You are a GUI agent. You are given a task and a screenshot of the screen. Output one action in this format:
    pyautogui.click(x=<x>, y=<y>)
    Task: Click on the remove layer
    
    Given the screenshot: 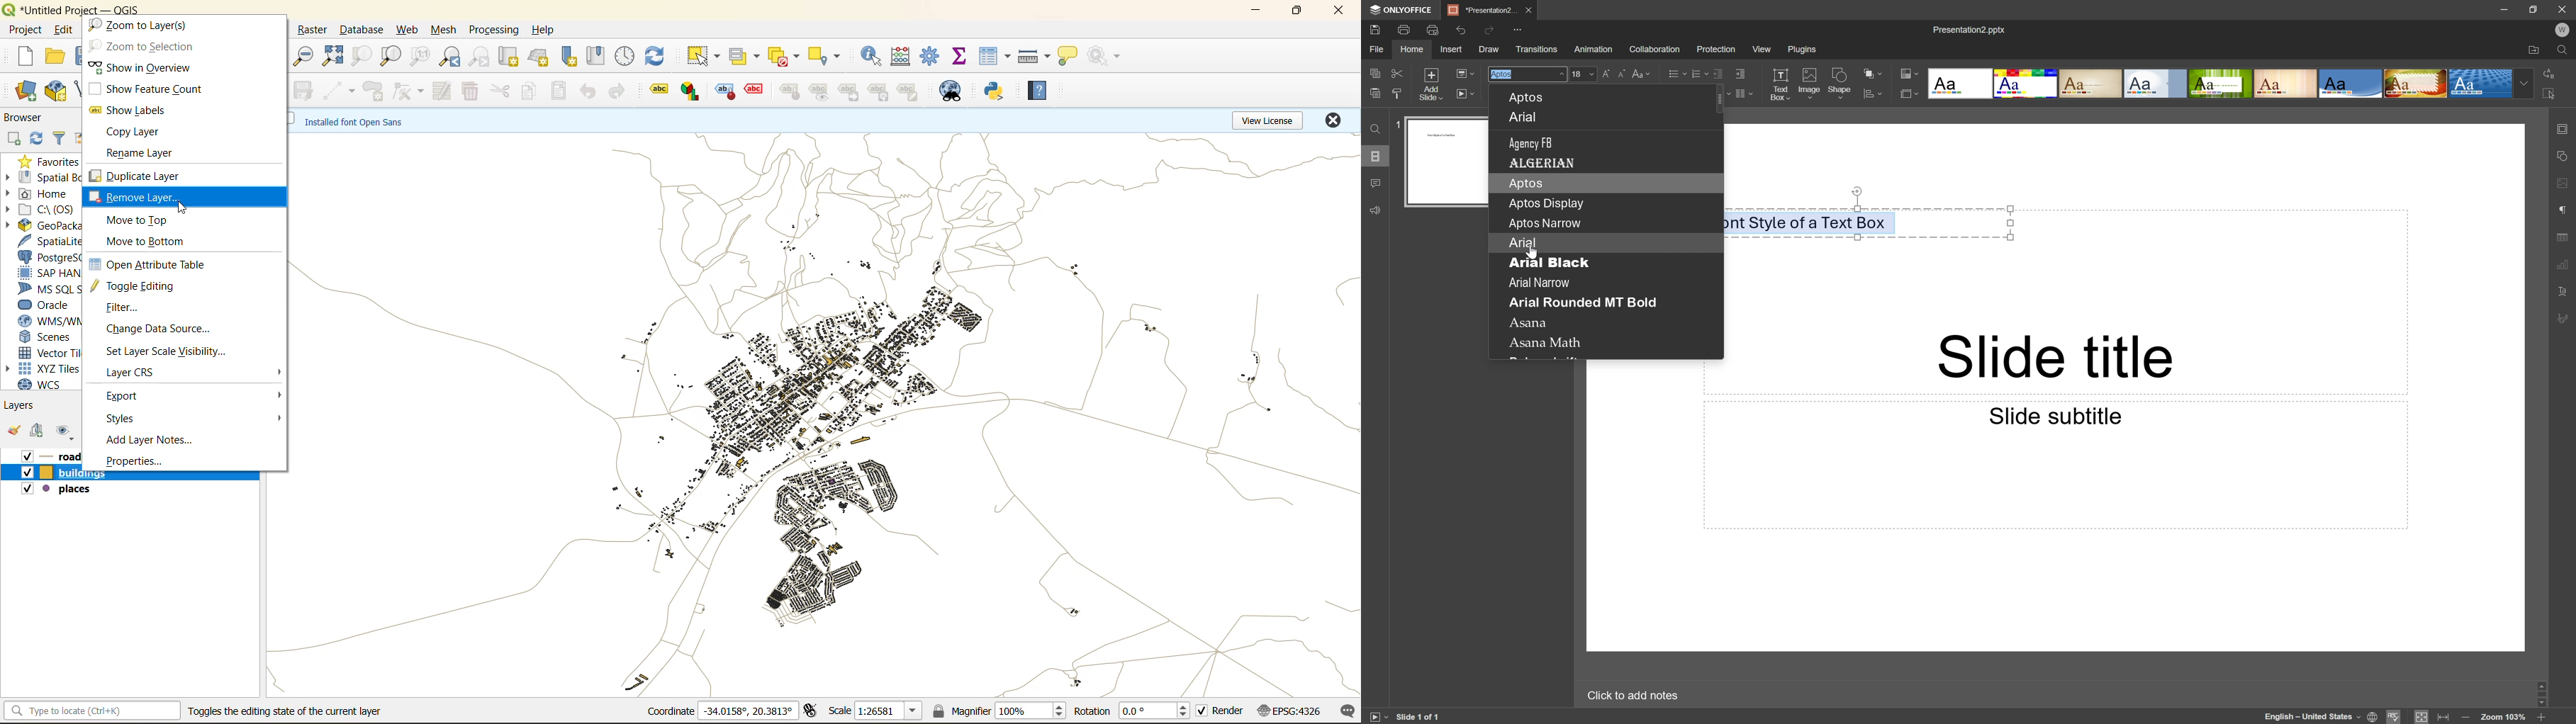 What is the action you would take?
    pyautogui.click(x=147, y=197)
    